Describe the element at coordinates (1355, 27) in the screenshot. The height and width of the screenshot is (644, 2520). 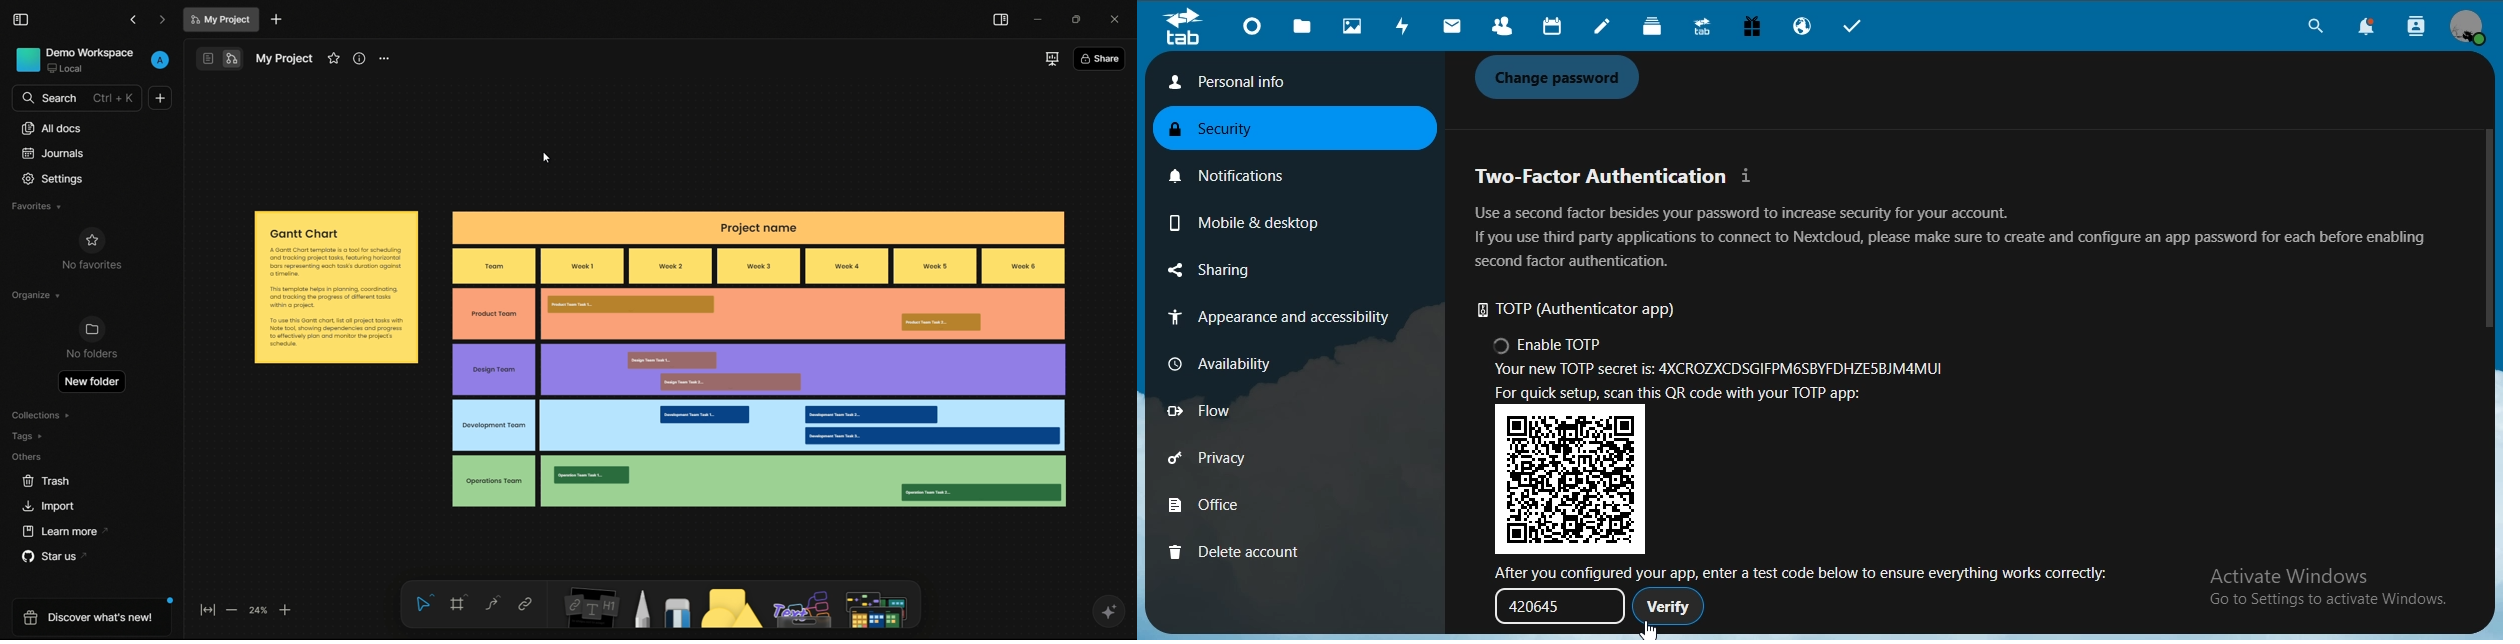
I see `photos` at that location.